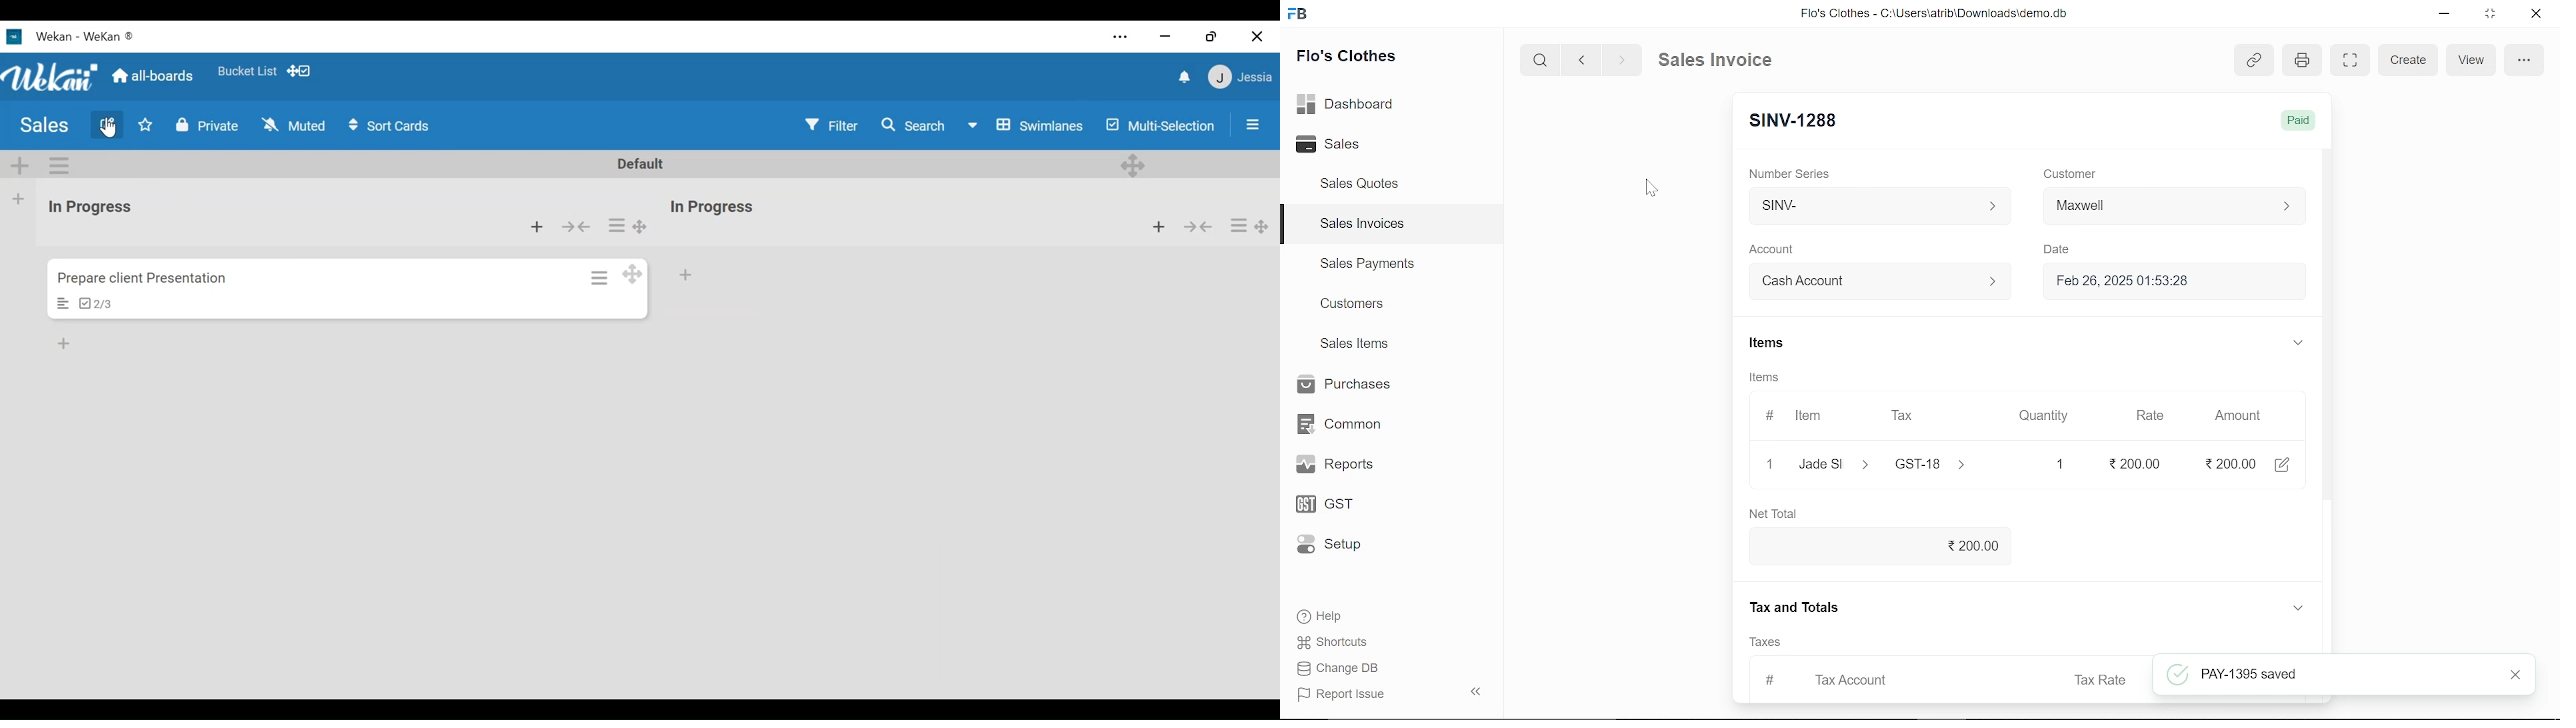 The image size is (2576, 728). I want to click on Dashboard, so click(1350, 103).